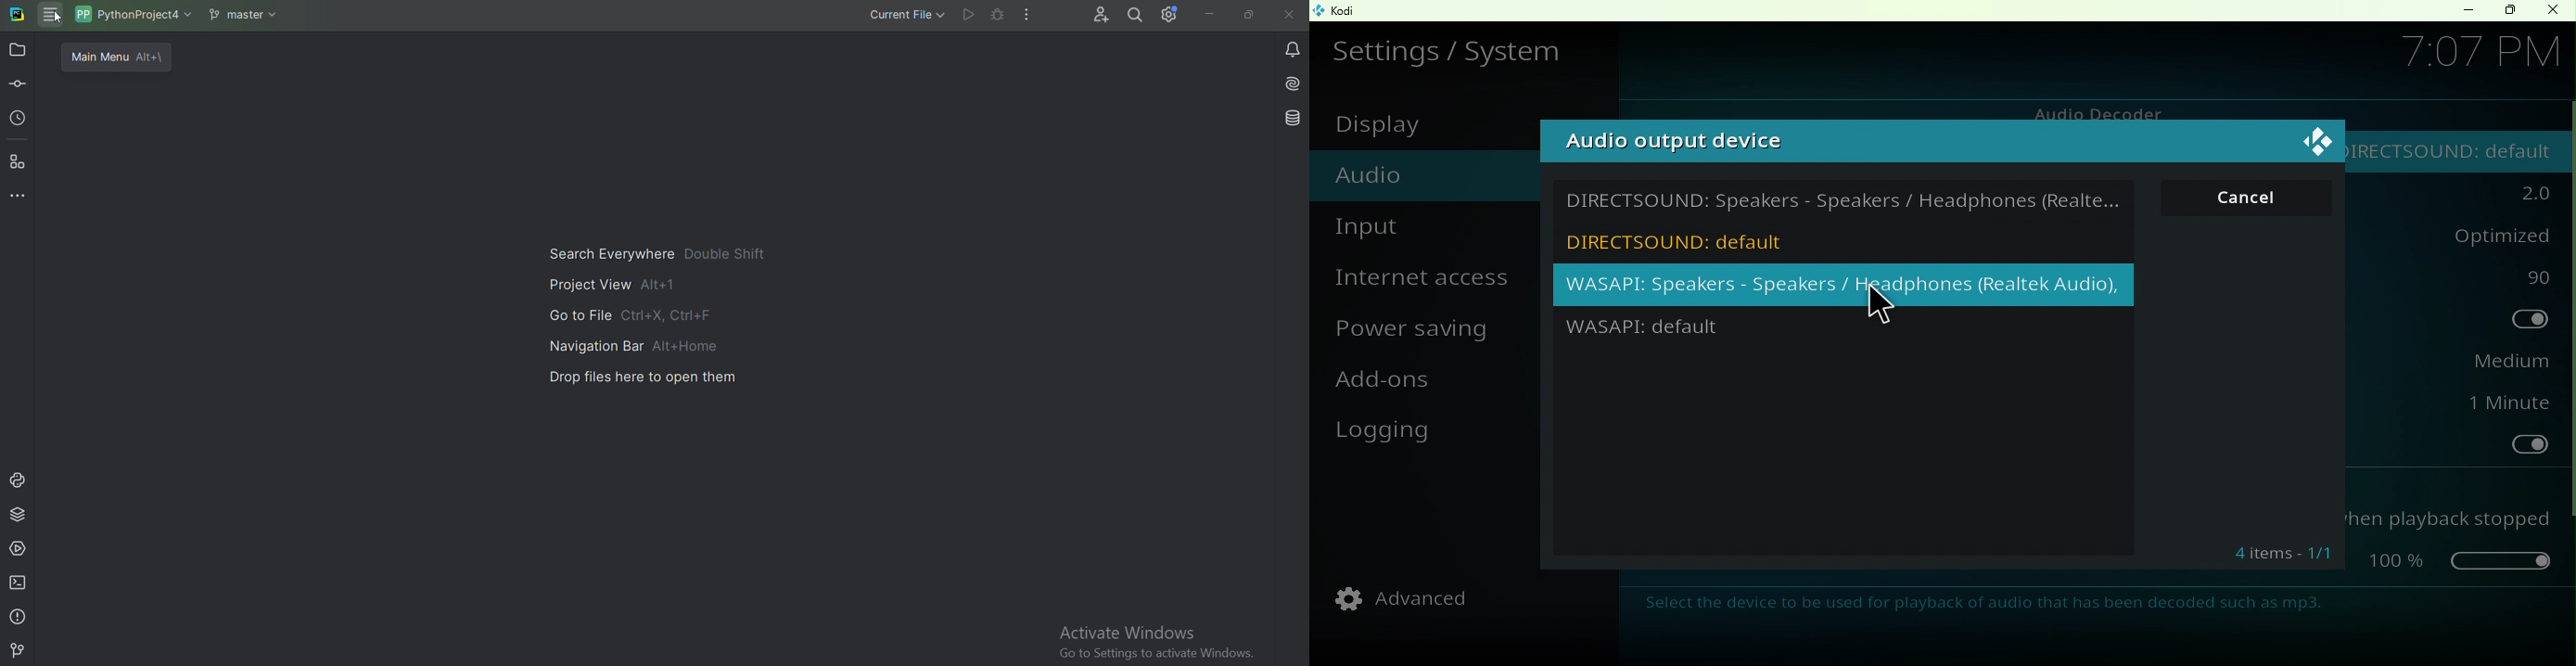  What do you see at coordinates (1871, 303) in the screenshot?
I see `Cursor` at bounding box center [1871, 303].